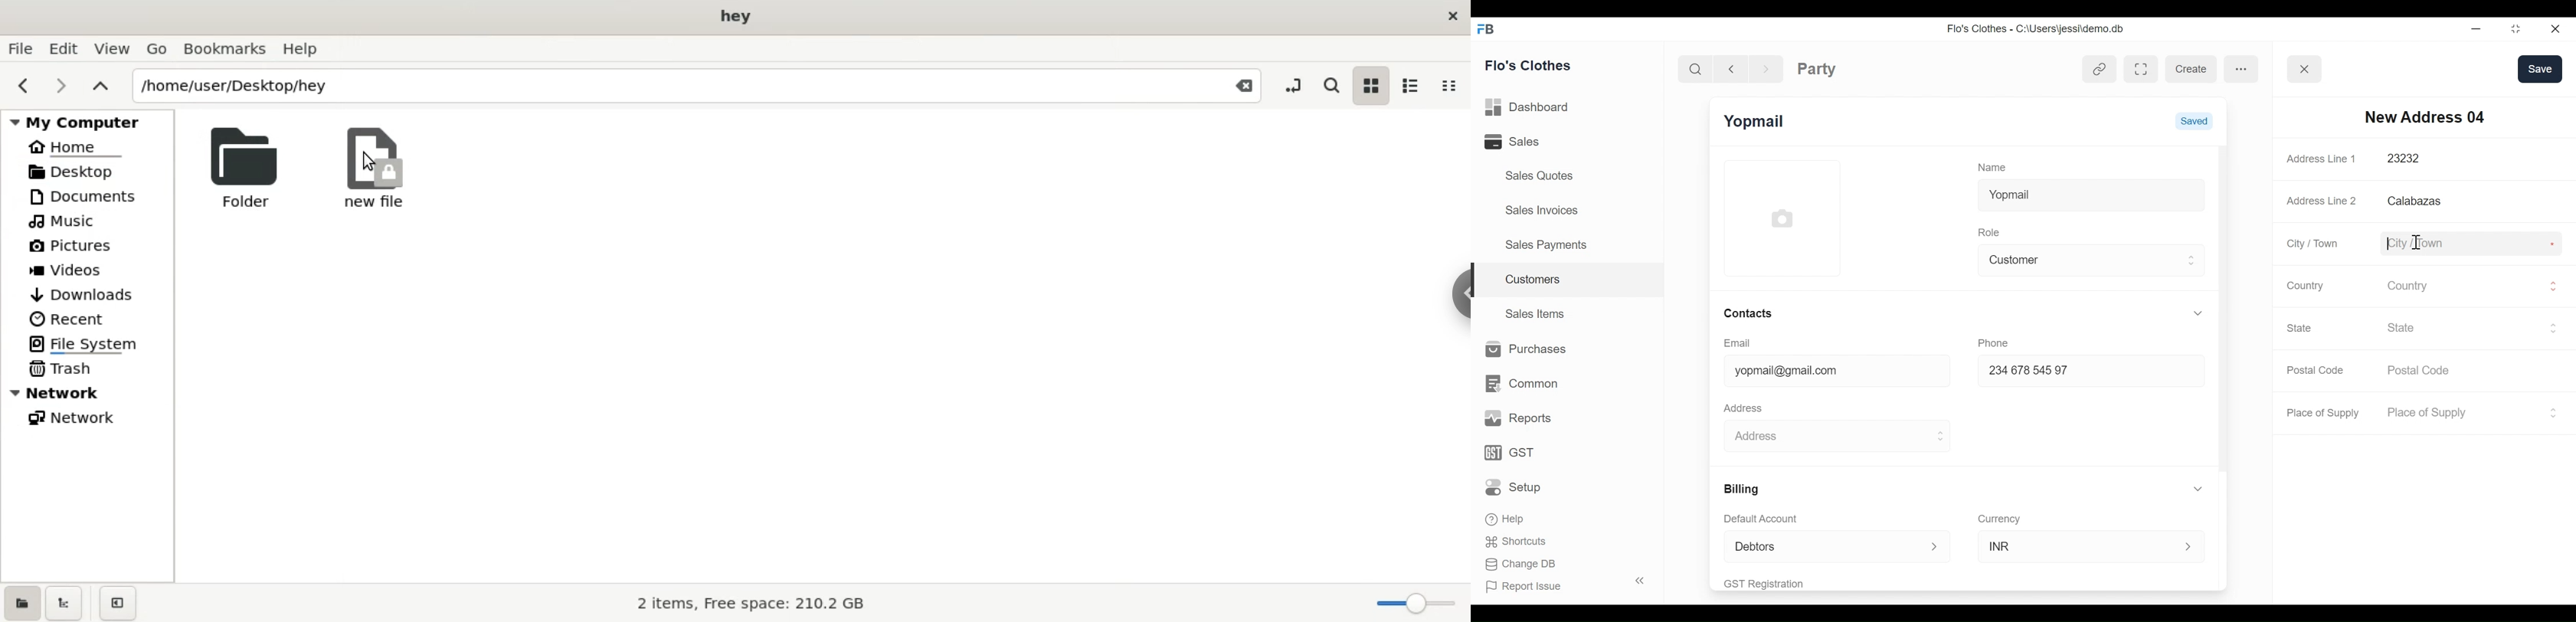 This screenshot has width=2576, height=644. Describe the element at coordinates (2142, 69) in the screenshot. I see `Toggle between form and full width view` at that location.